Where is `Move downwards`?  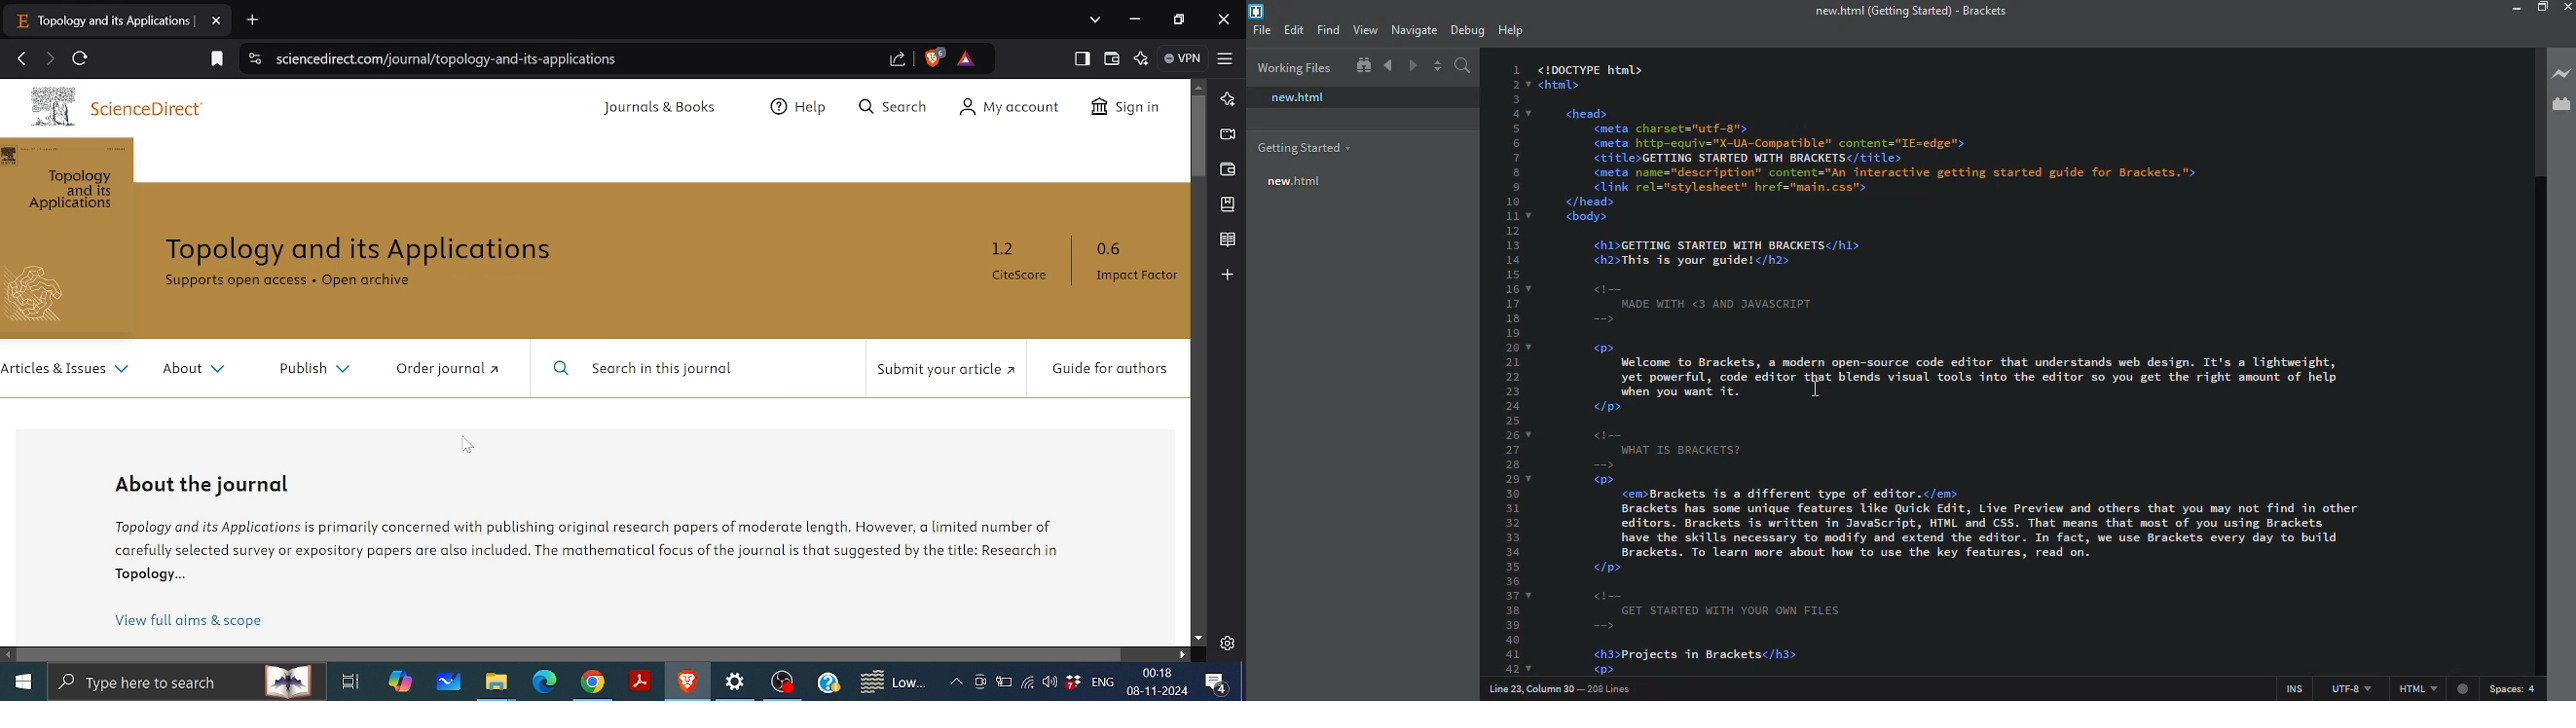 Move downwards is located at coordinates (1197, 640).